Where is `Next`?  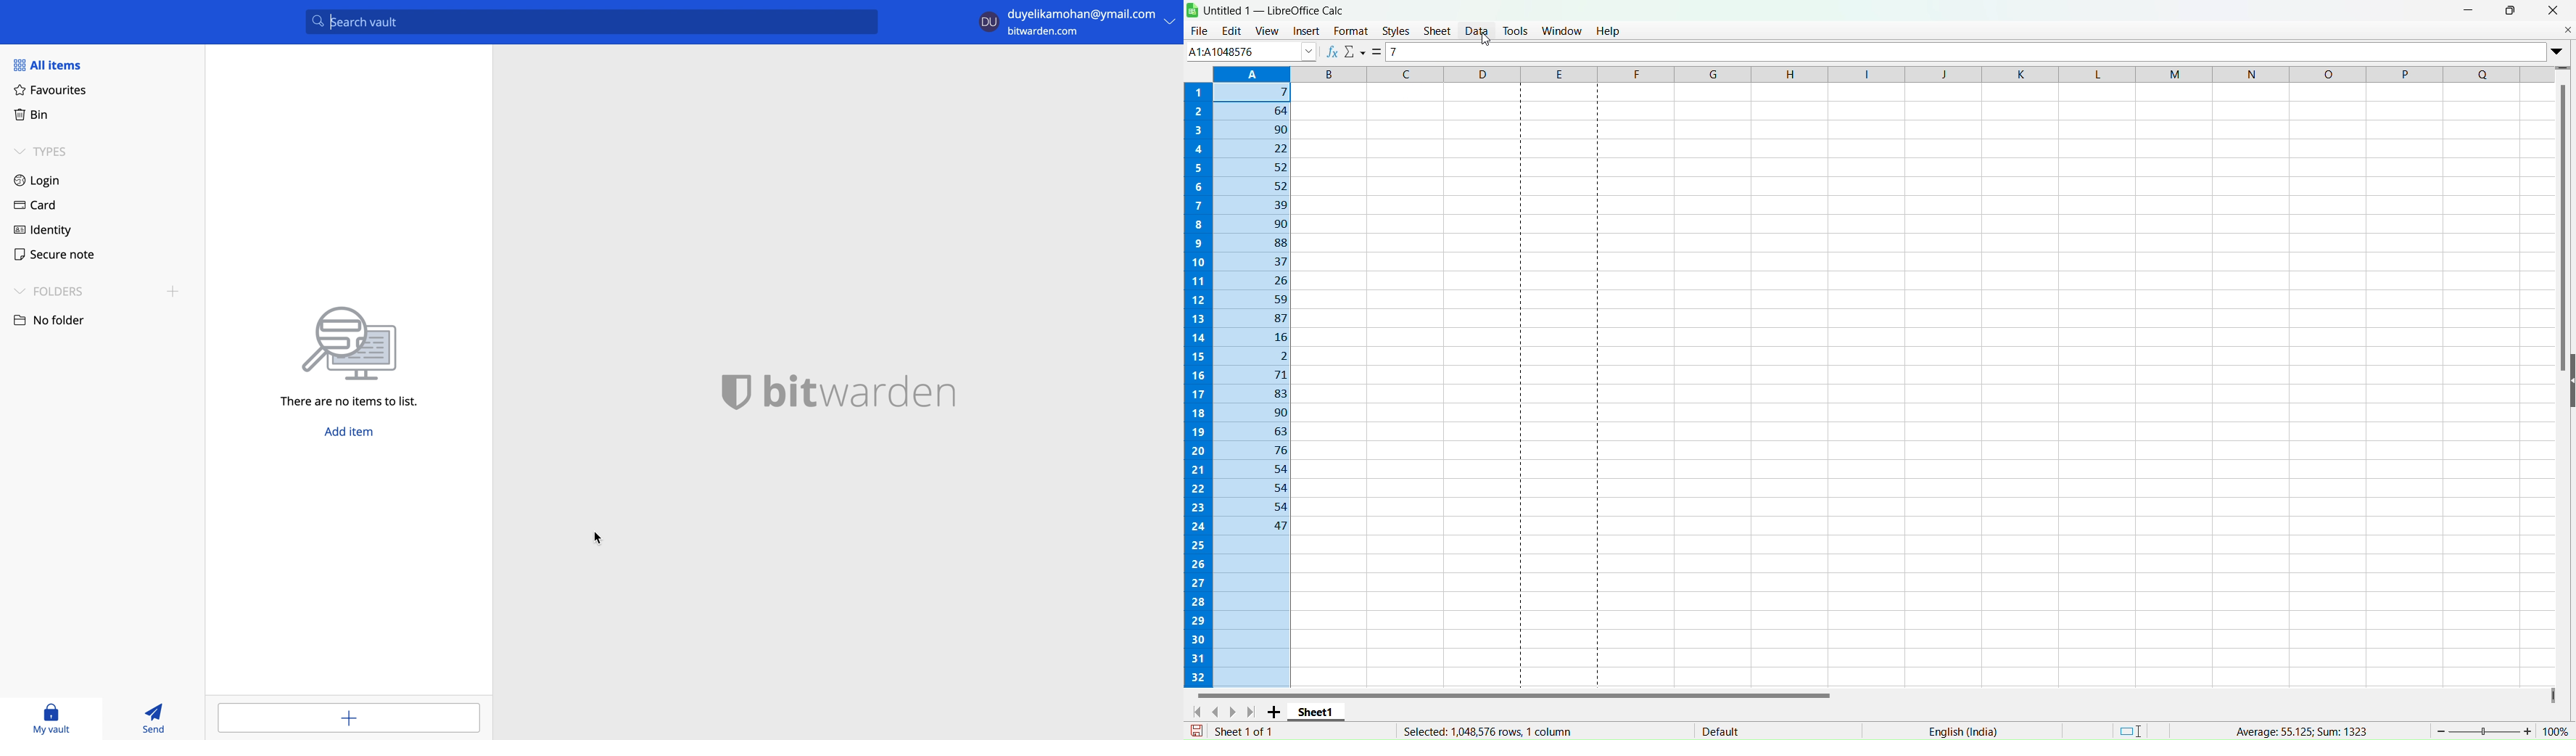
Next is located at coordinates (1237, 712).